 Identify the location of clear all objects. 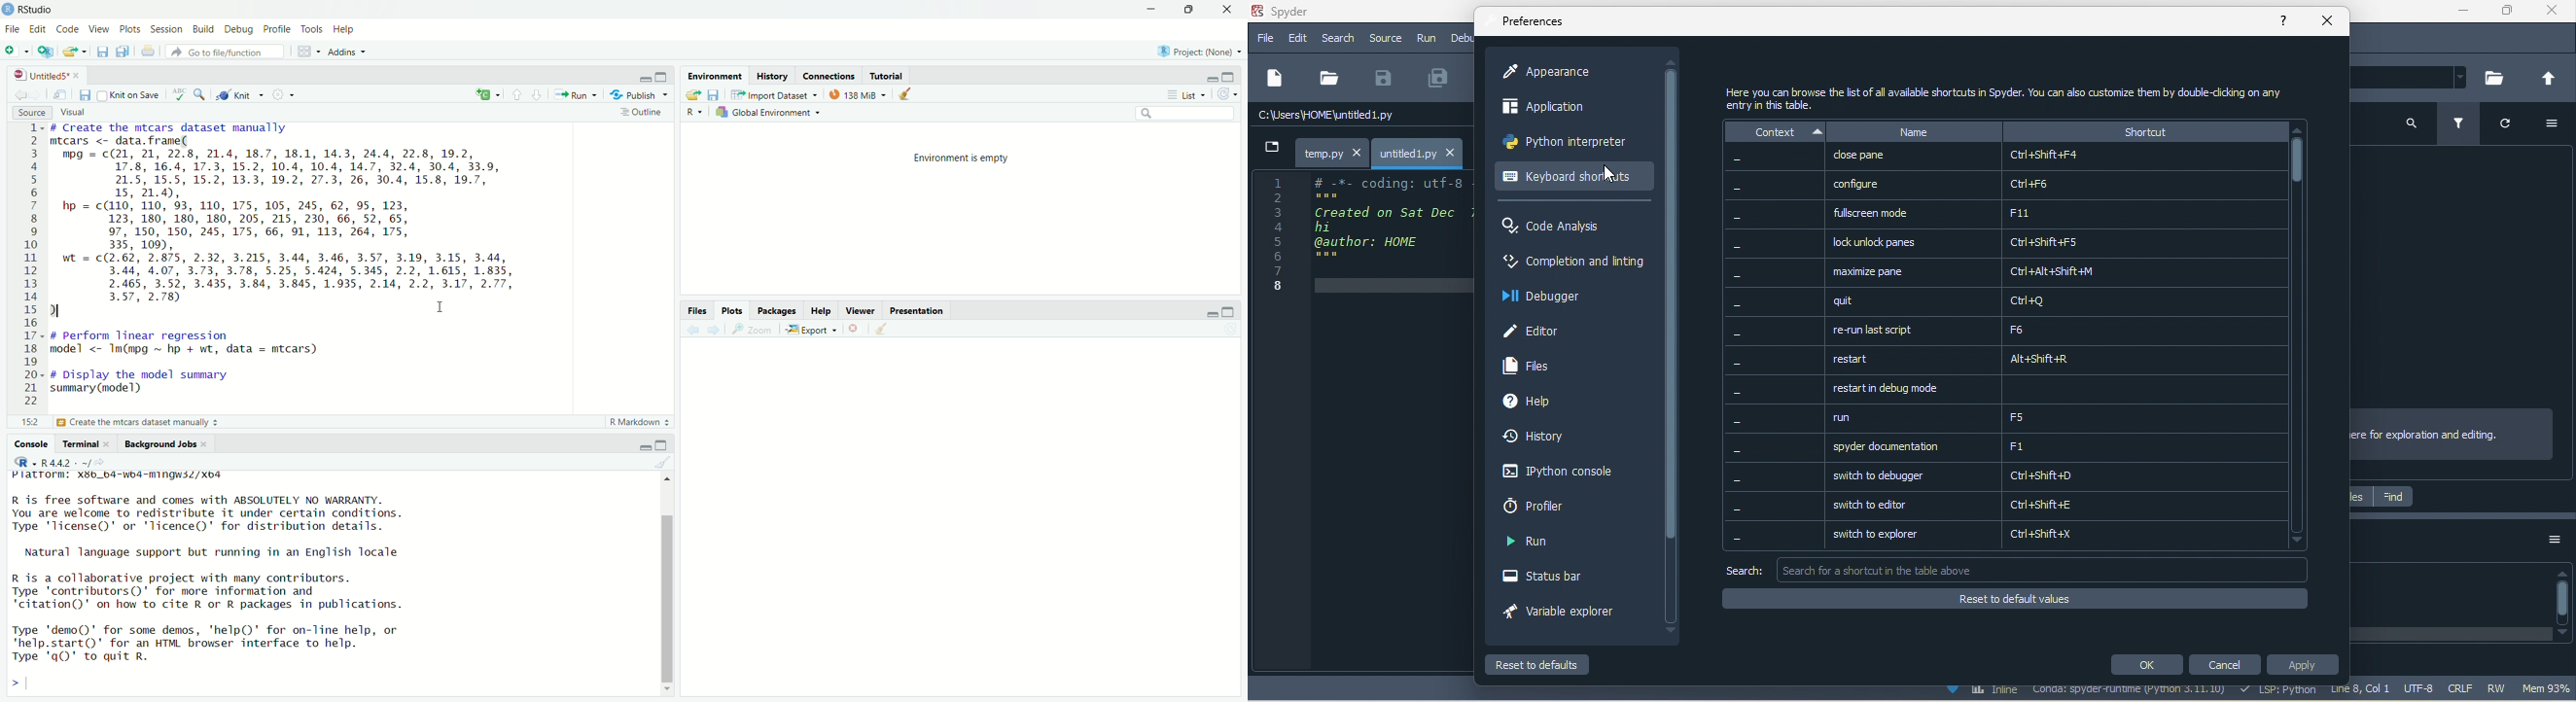
(911, 94).